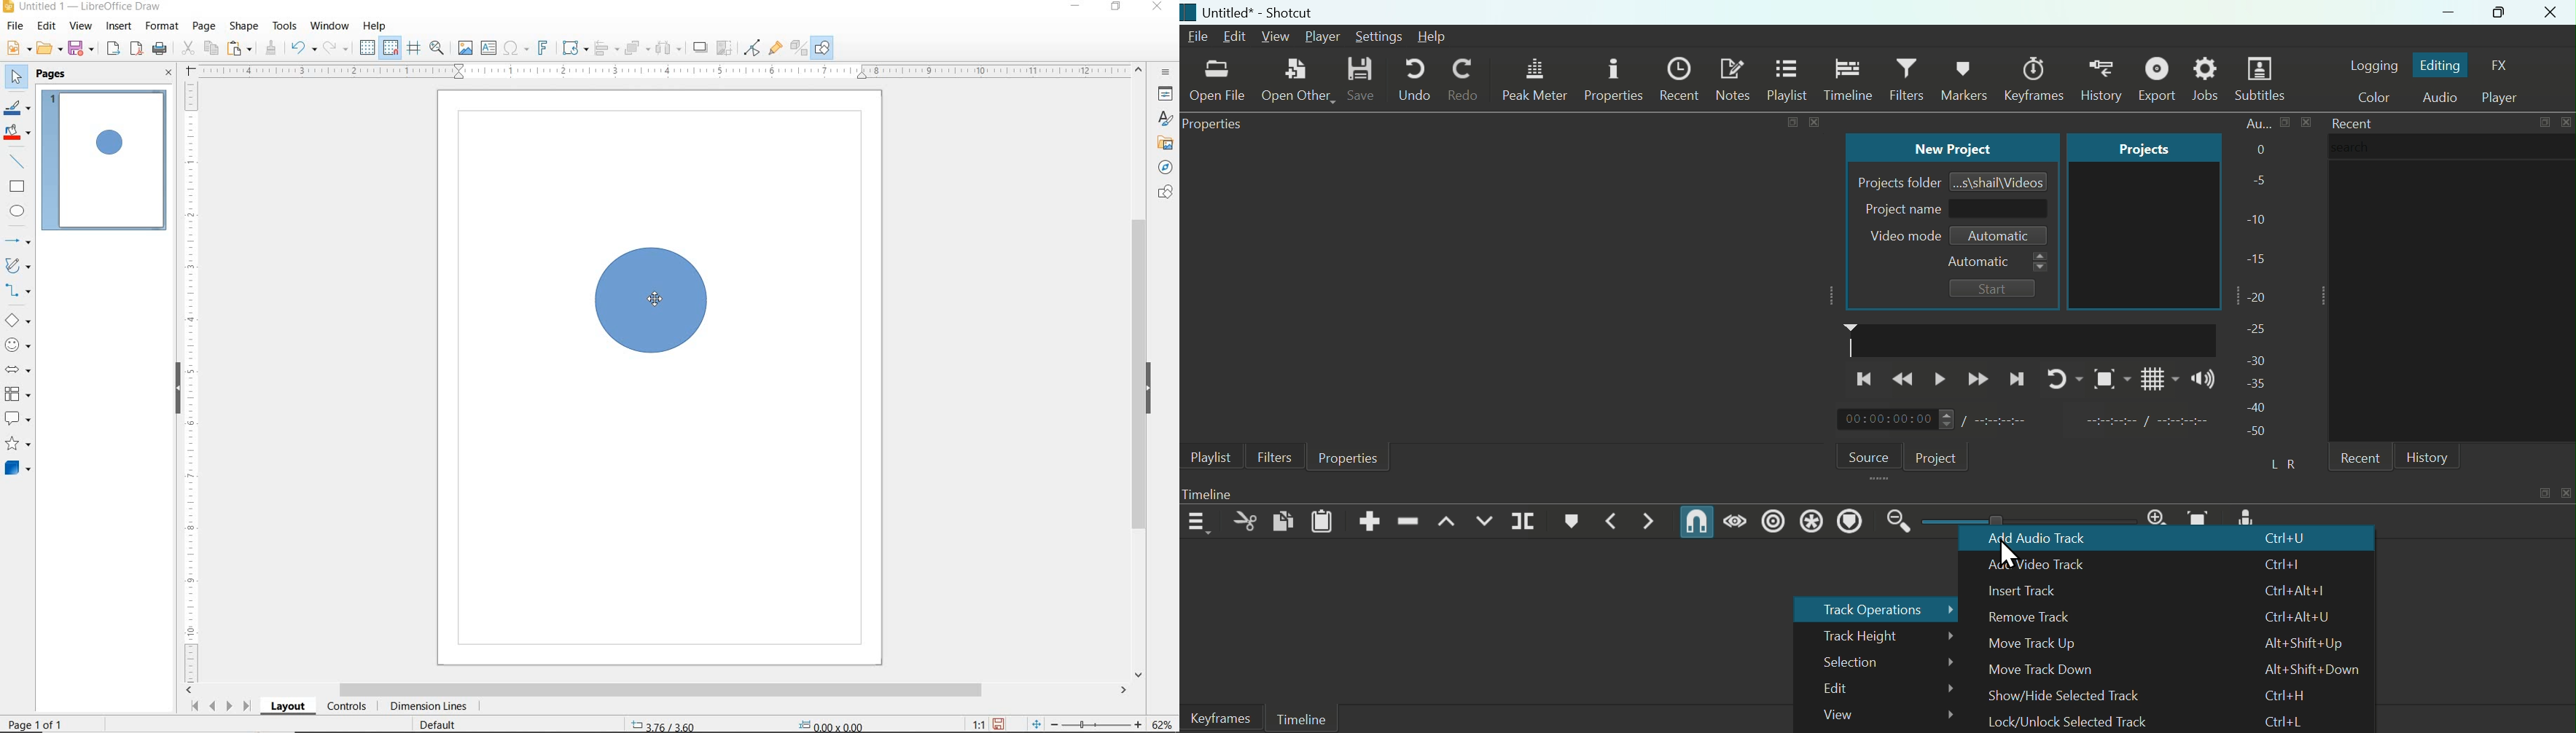 The image size is (2576, 756). I want to click on RULER, so click(192, 381).